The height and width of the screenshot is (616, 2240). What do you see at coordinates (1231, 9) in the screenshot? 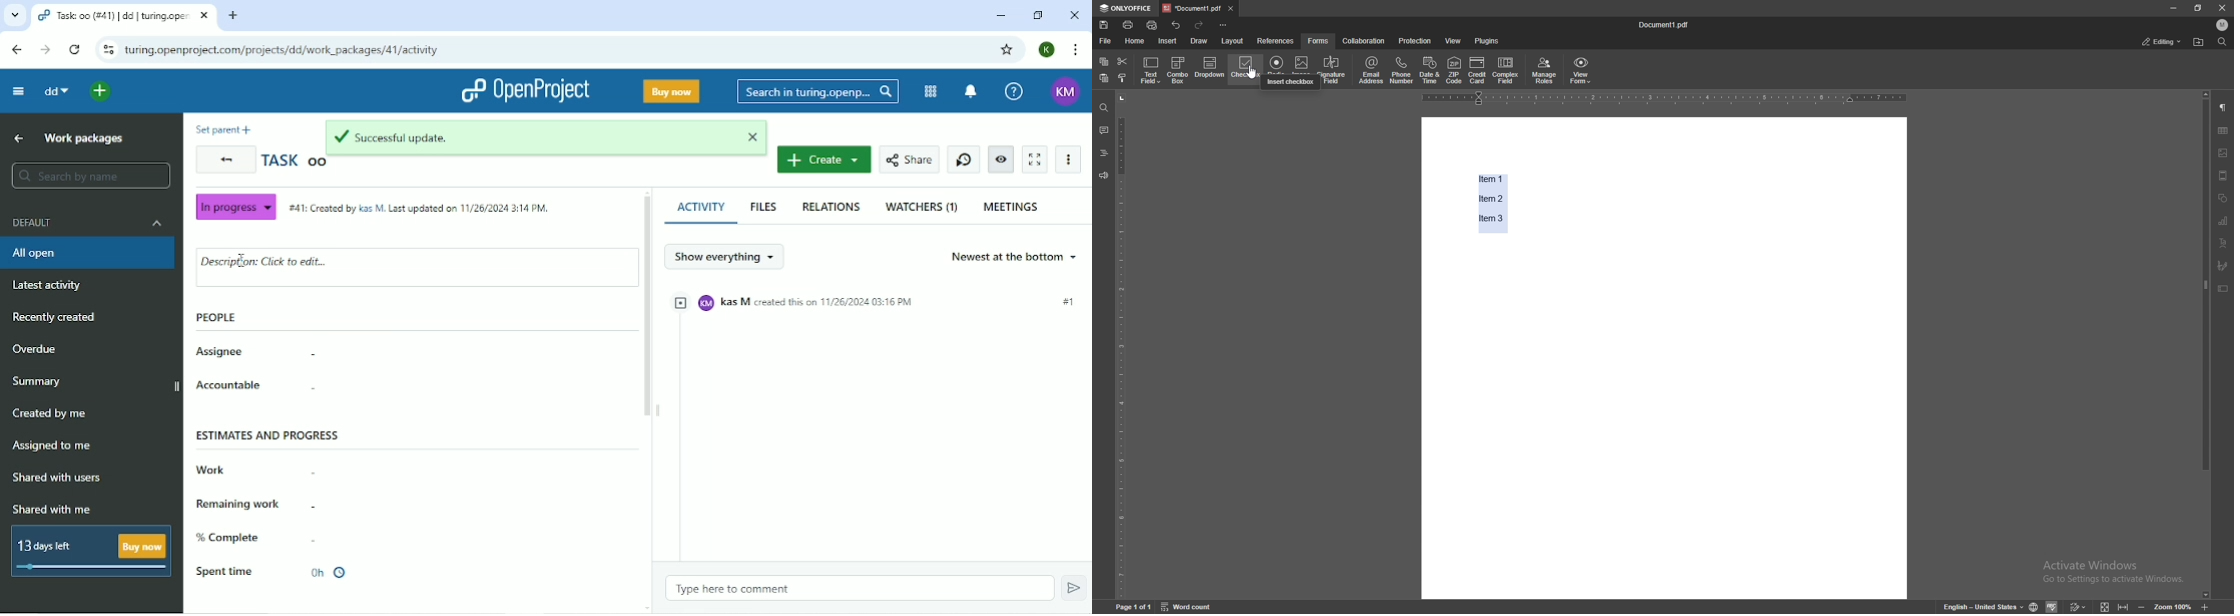
I see `close tab` at bounding box center [1231, 9].